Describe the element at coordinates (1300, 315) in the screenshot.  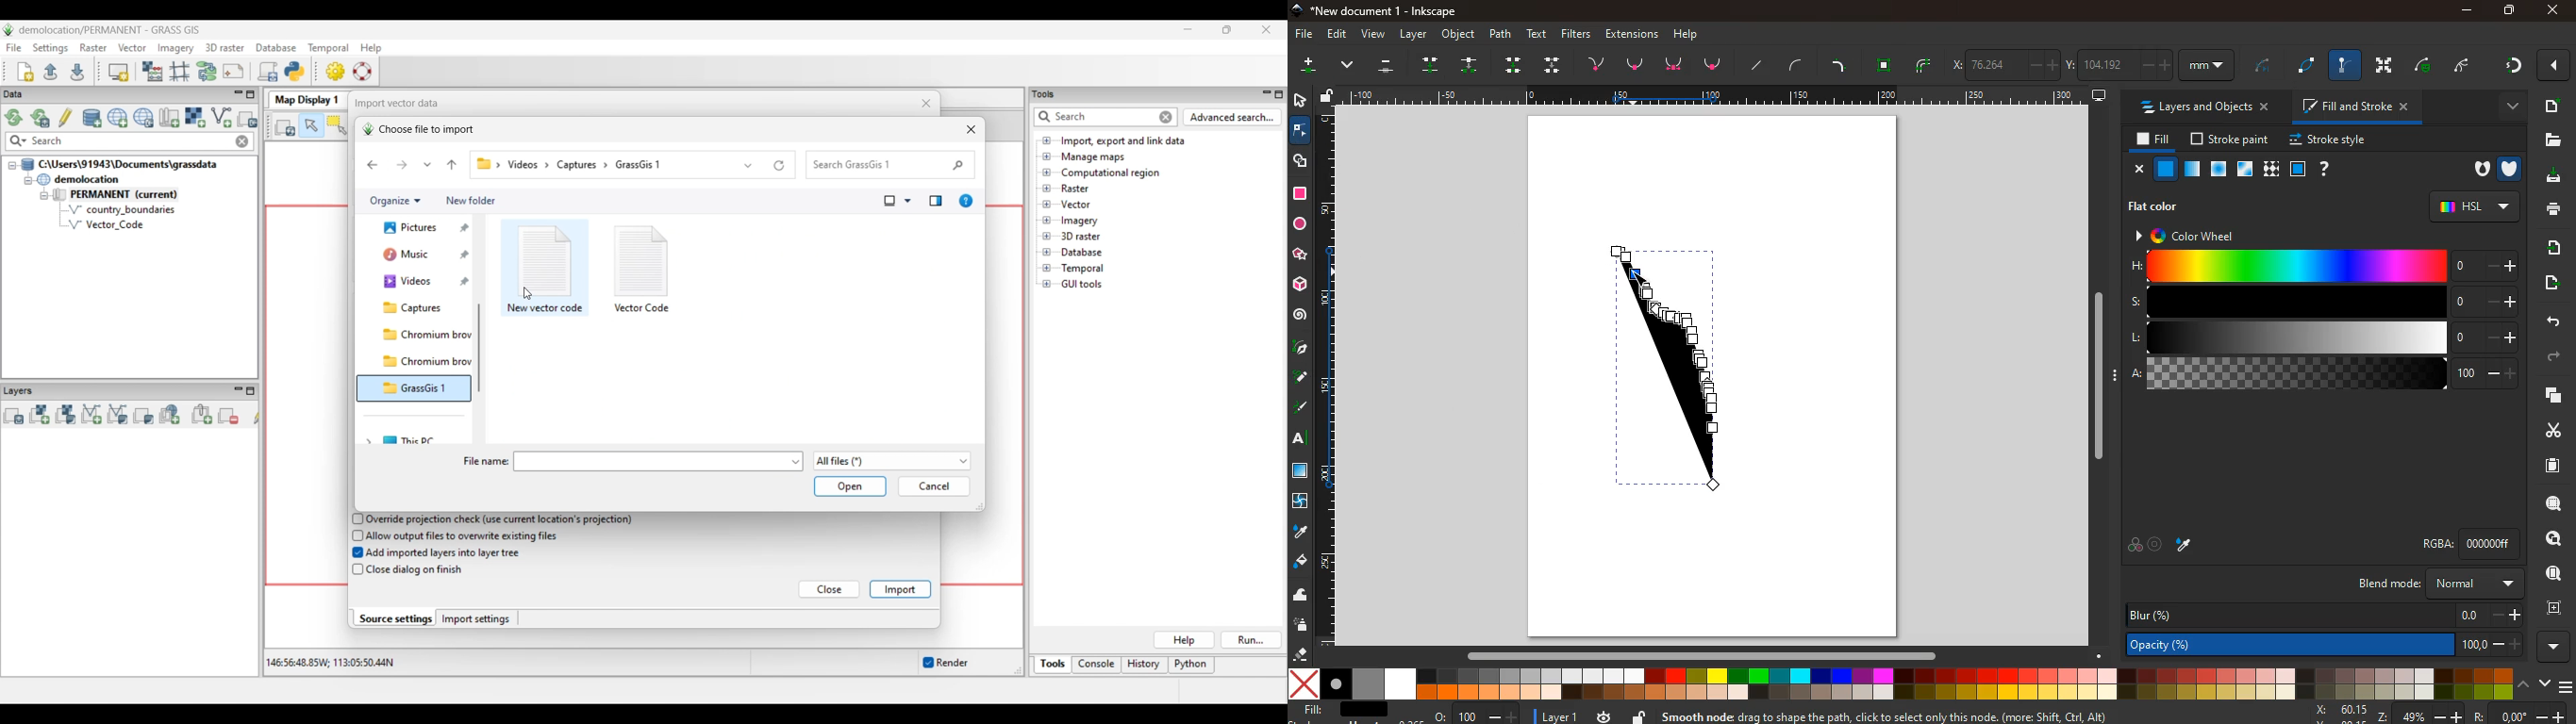
I see `spiral` at that location.